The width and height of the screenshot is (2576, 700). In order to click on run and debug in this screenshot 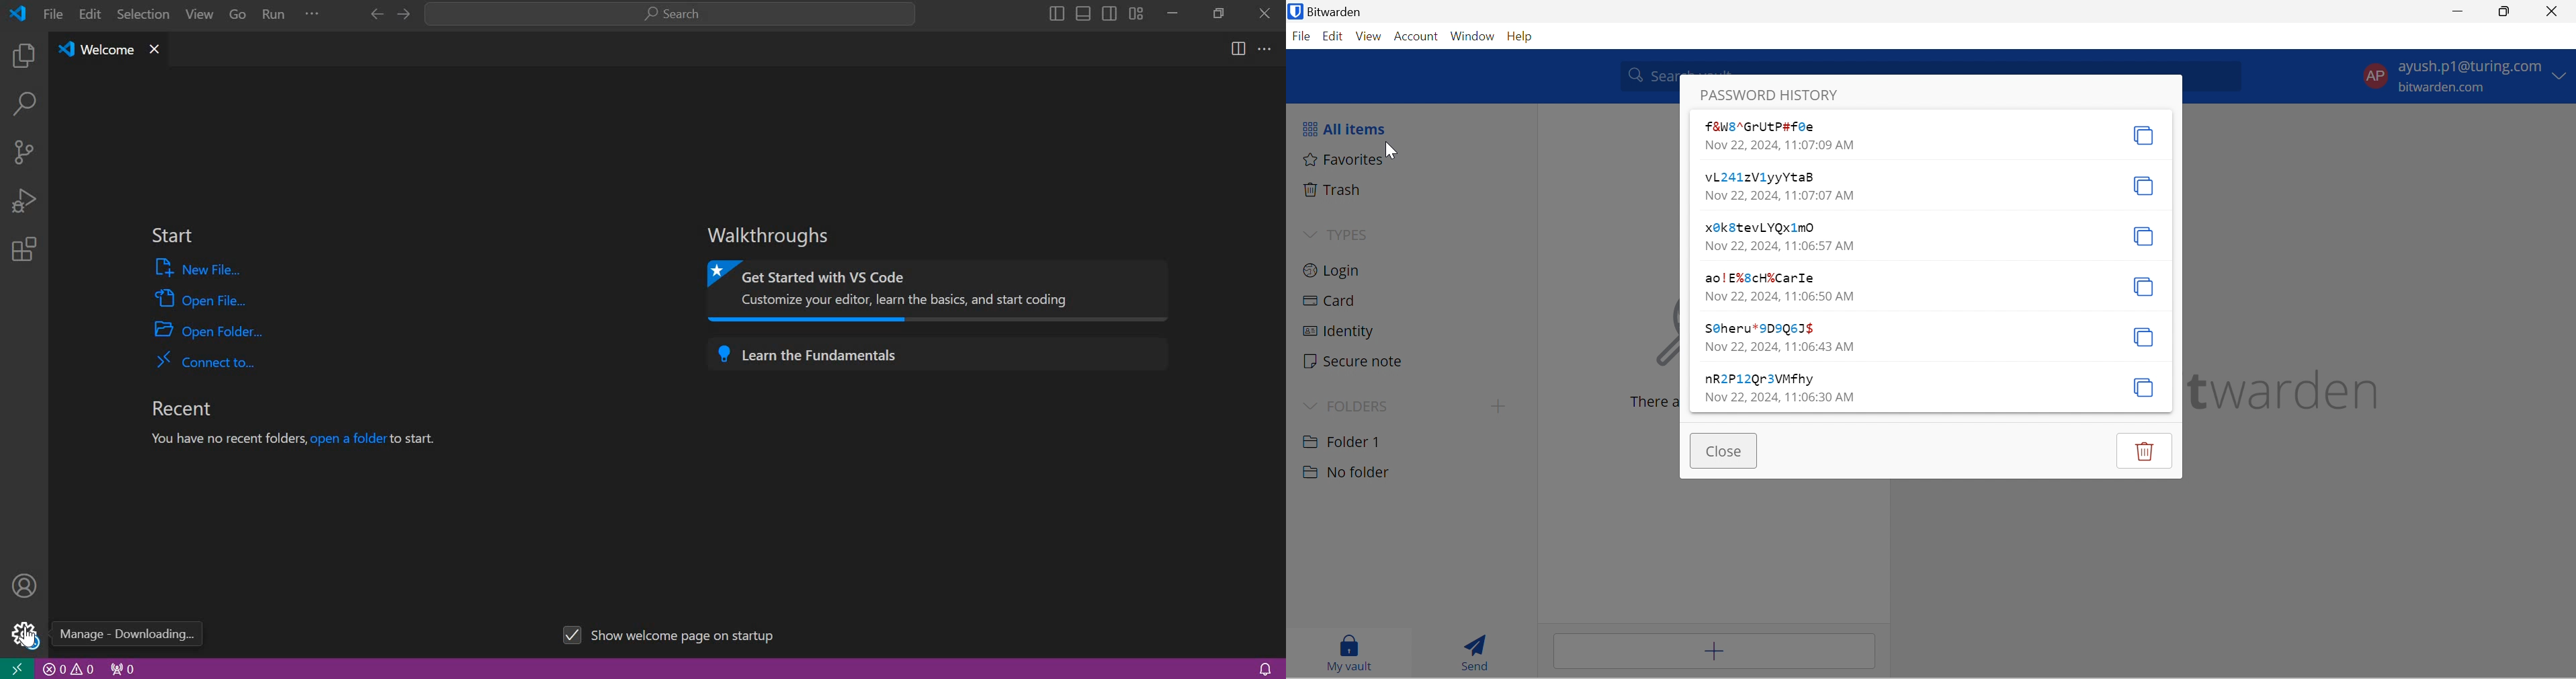, I will do `click(23, 200)`.